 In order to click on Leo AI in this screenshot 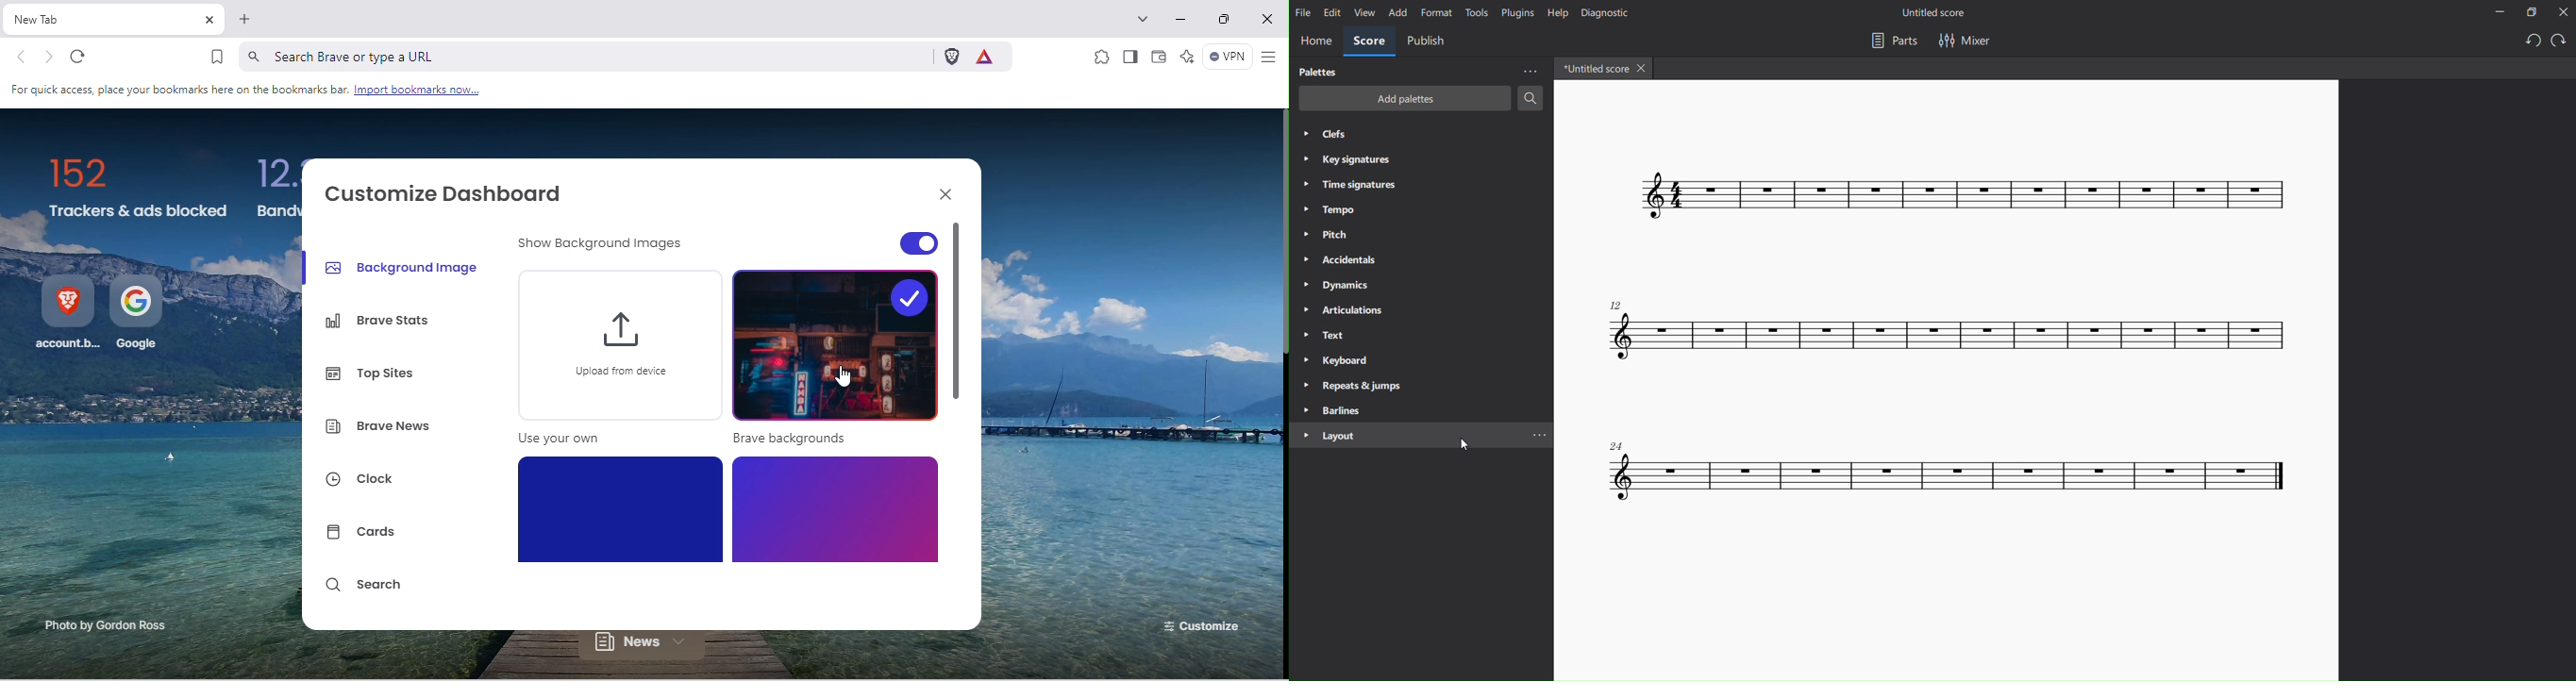, I will do `click(1186, 58)`.